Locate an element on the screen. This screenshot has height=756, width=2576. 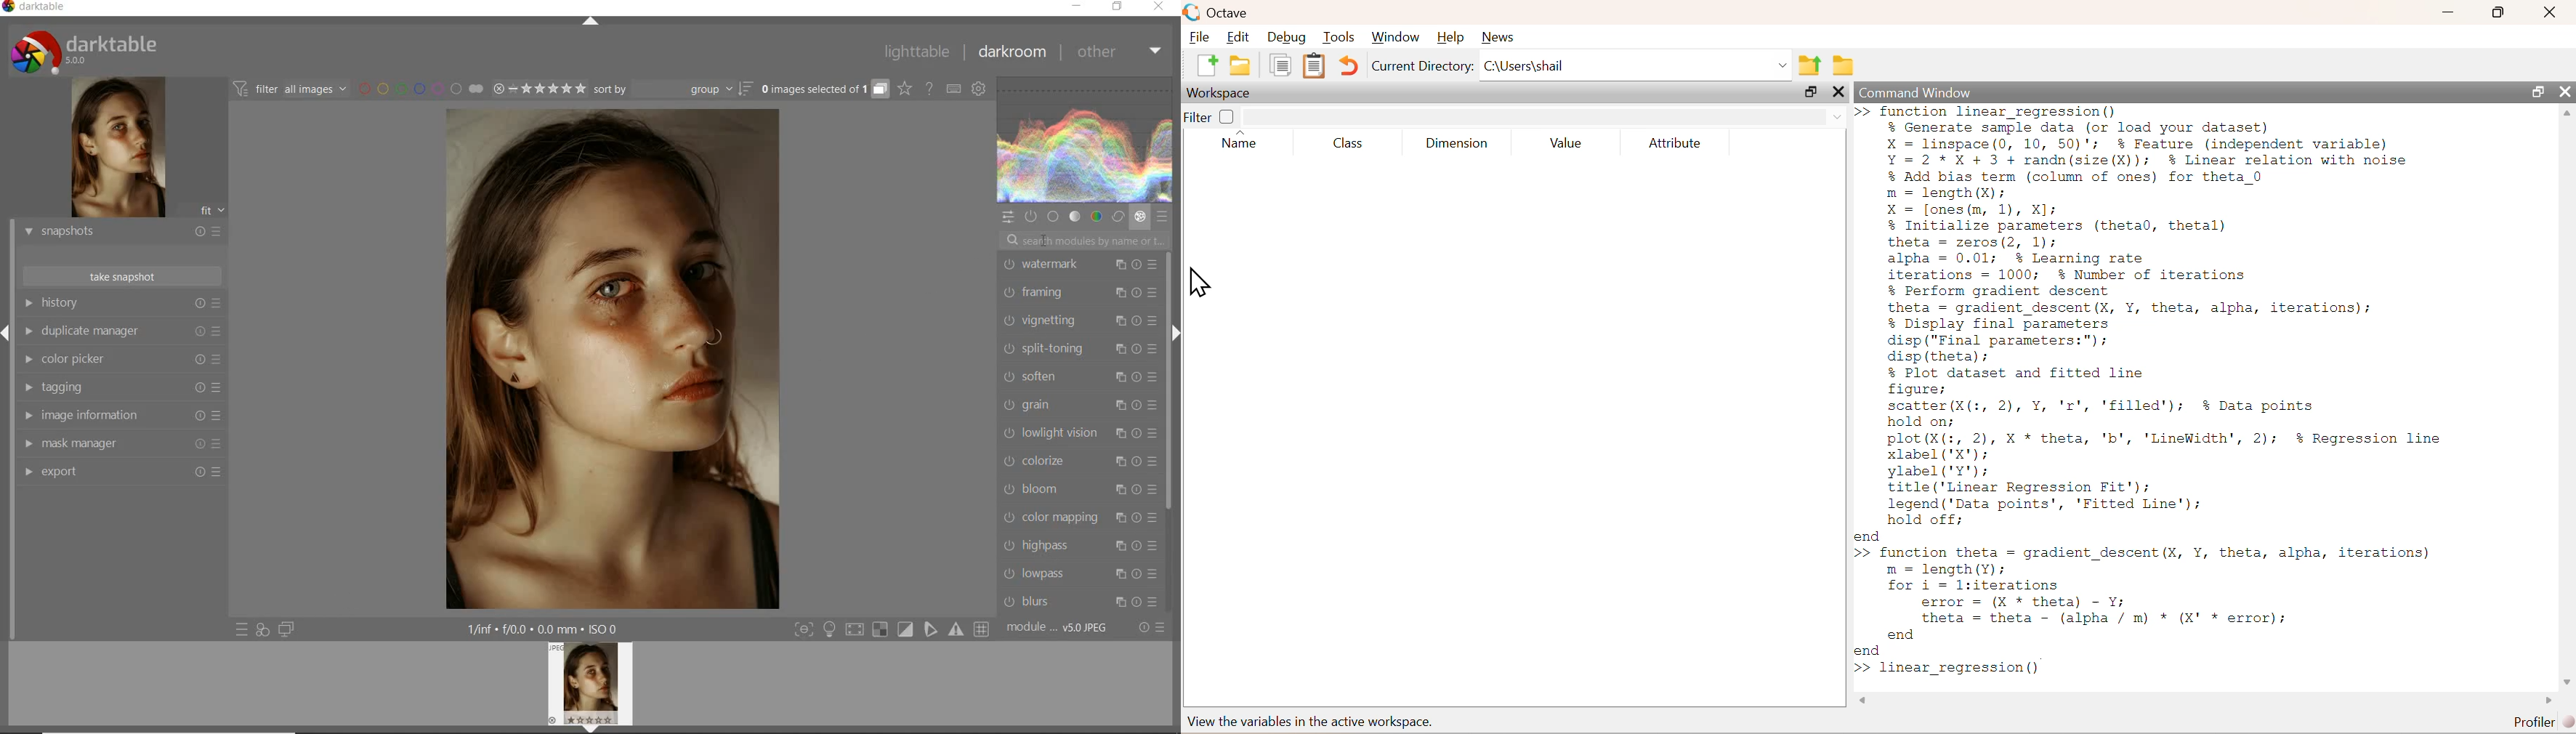
resize is located at coordinates (2536, 92).